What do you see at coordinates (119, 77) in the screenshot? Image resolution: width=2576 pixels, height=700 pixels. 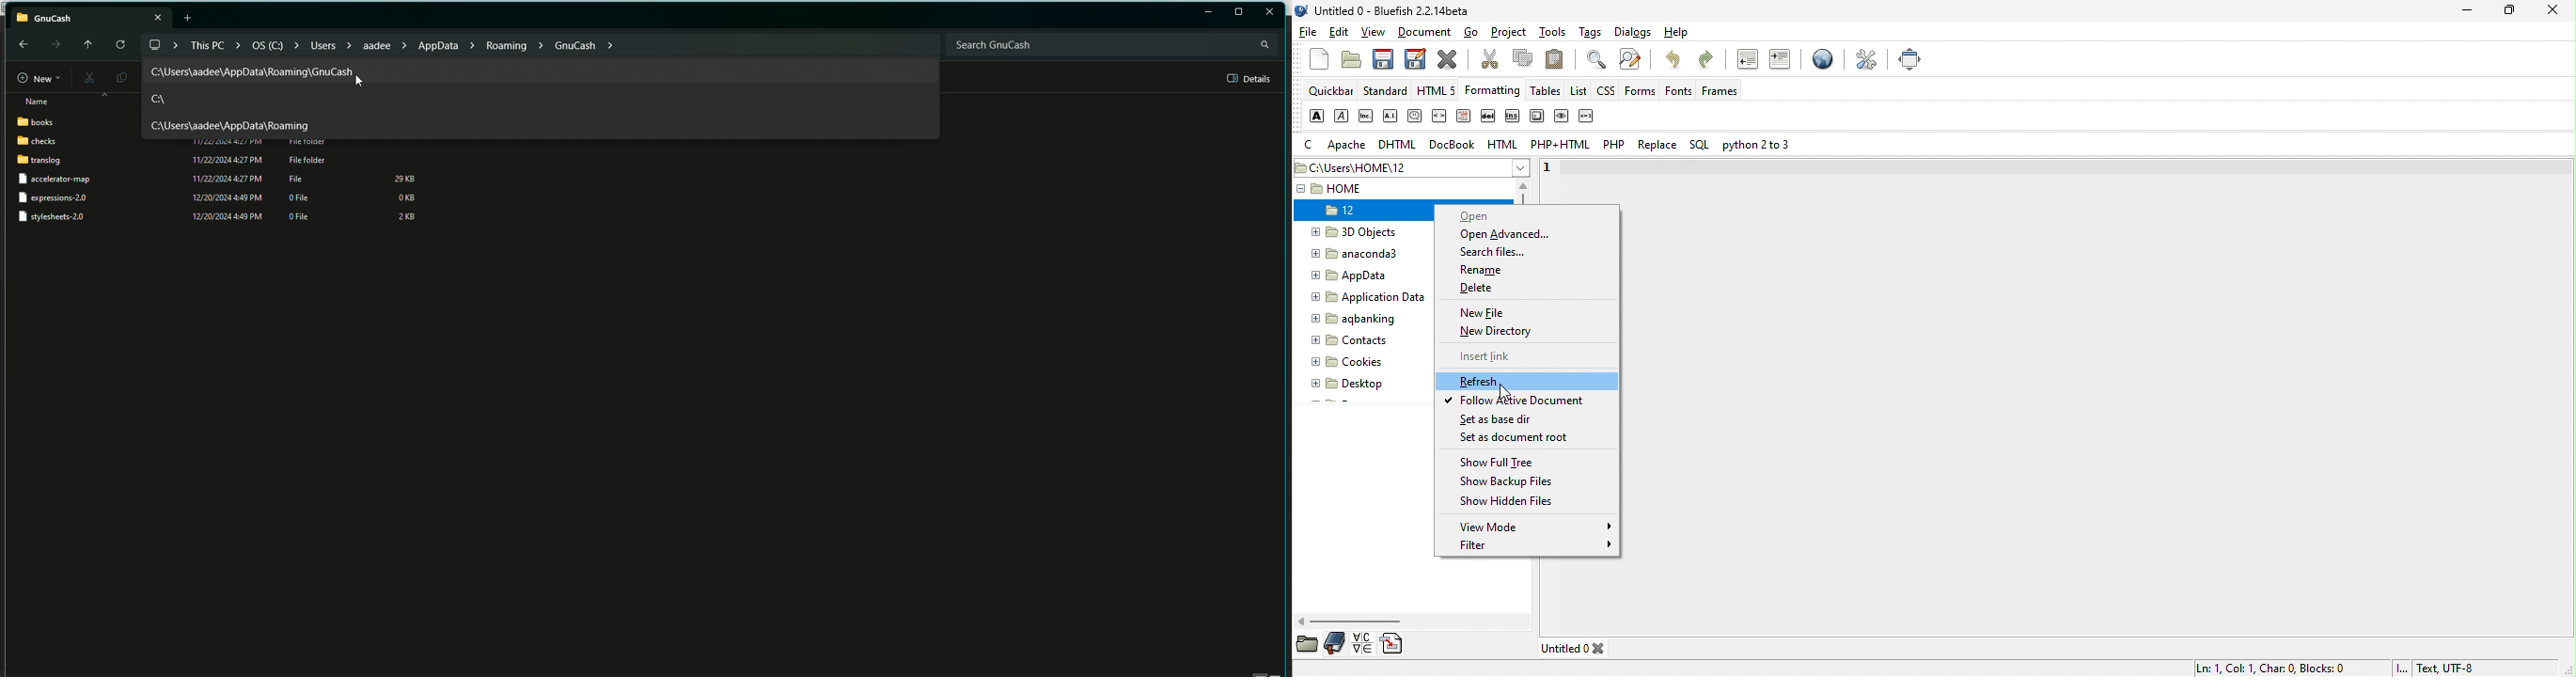 I see `Copy` at bounding box center [119, 77].